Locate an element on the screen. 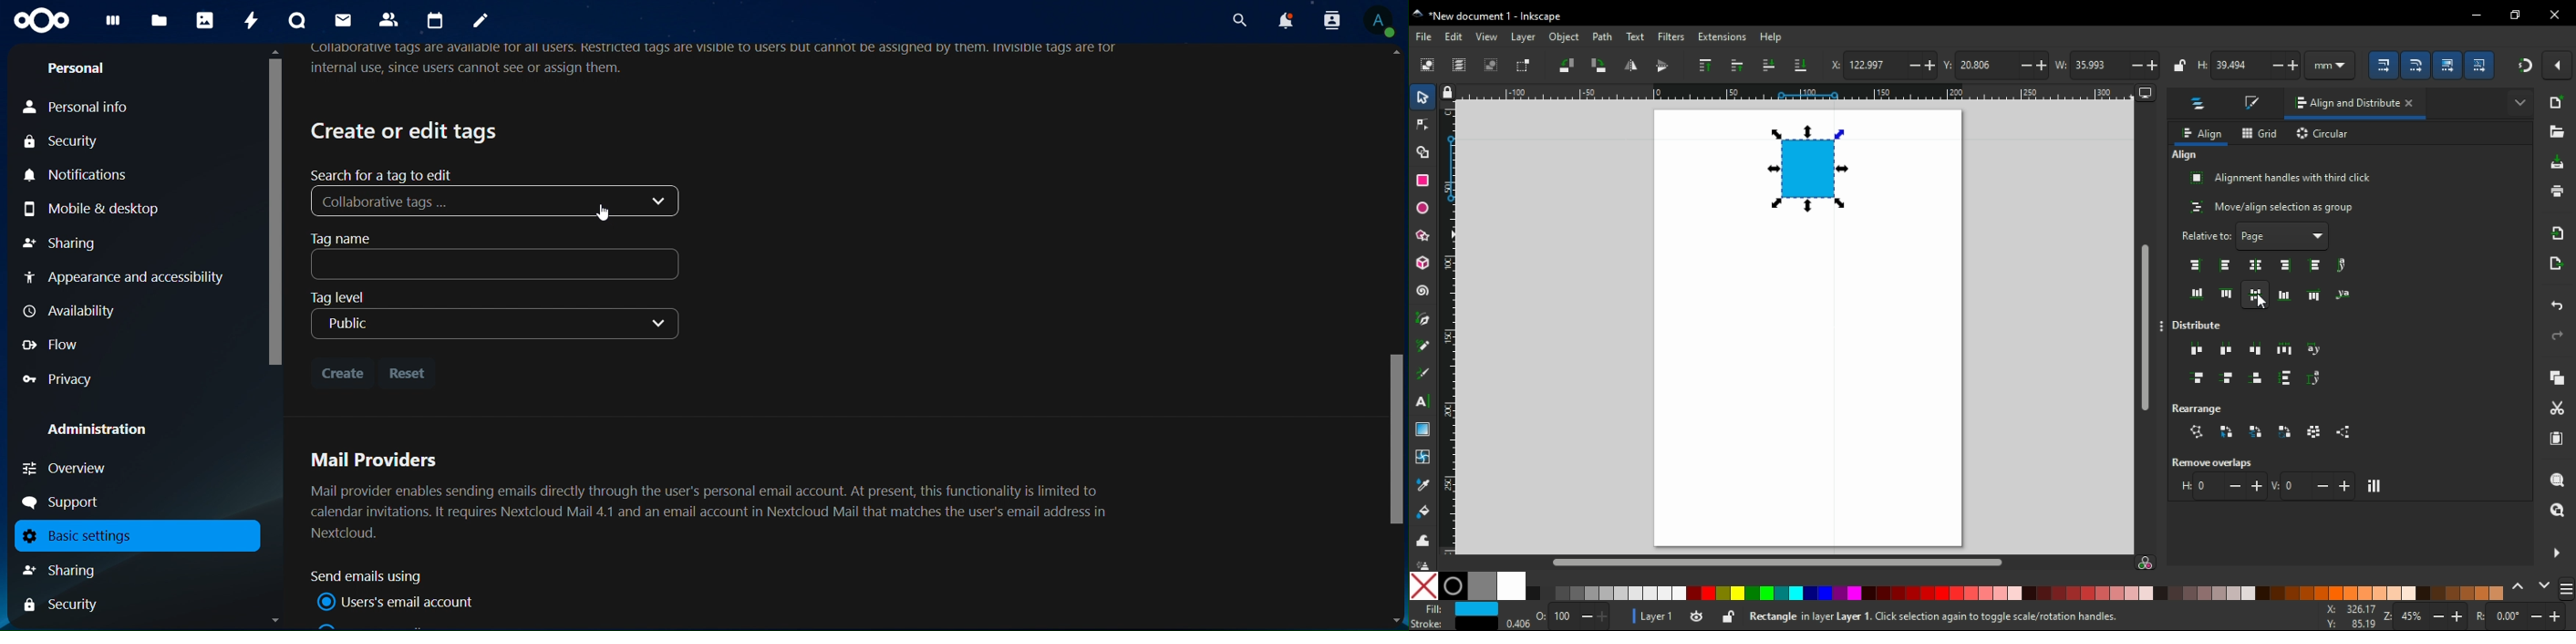 This screenshot has height=644, width=2576. layer is located at coordinates (1524, 37).